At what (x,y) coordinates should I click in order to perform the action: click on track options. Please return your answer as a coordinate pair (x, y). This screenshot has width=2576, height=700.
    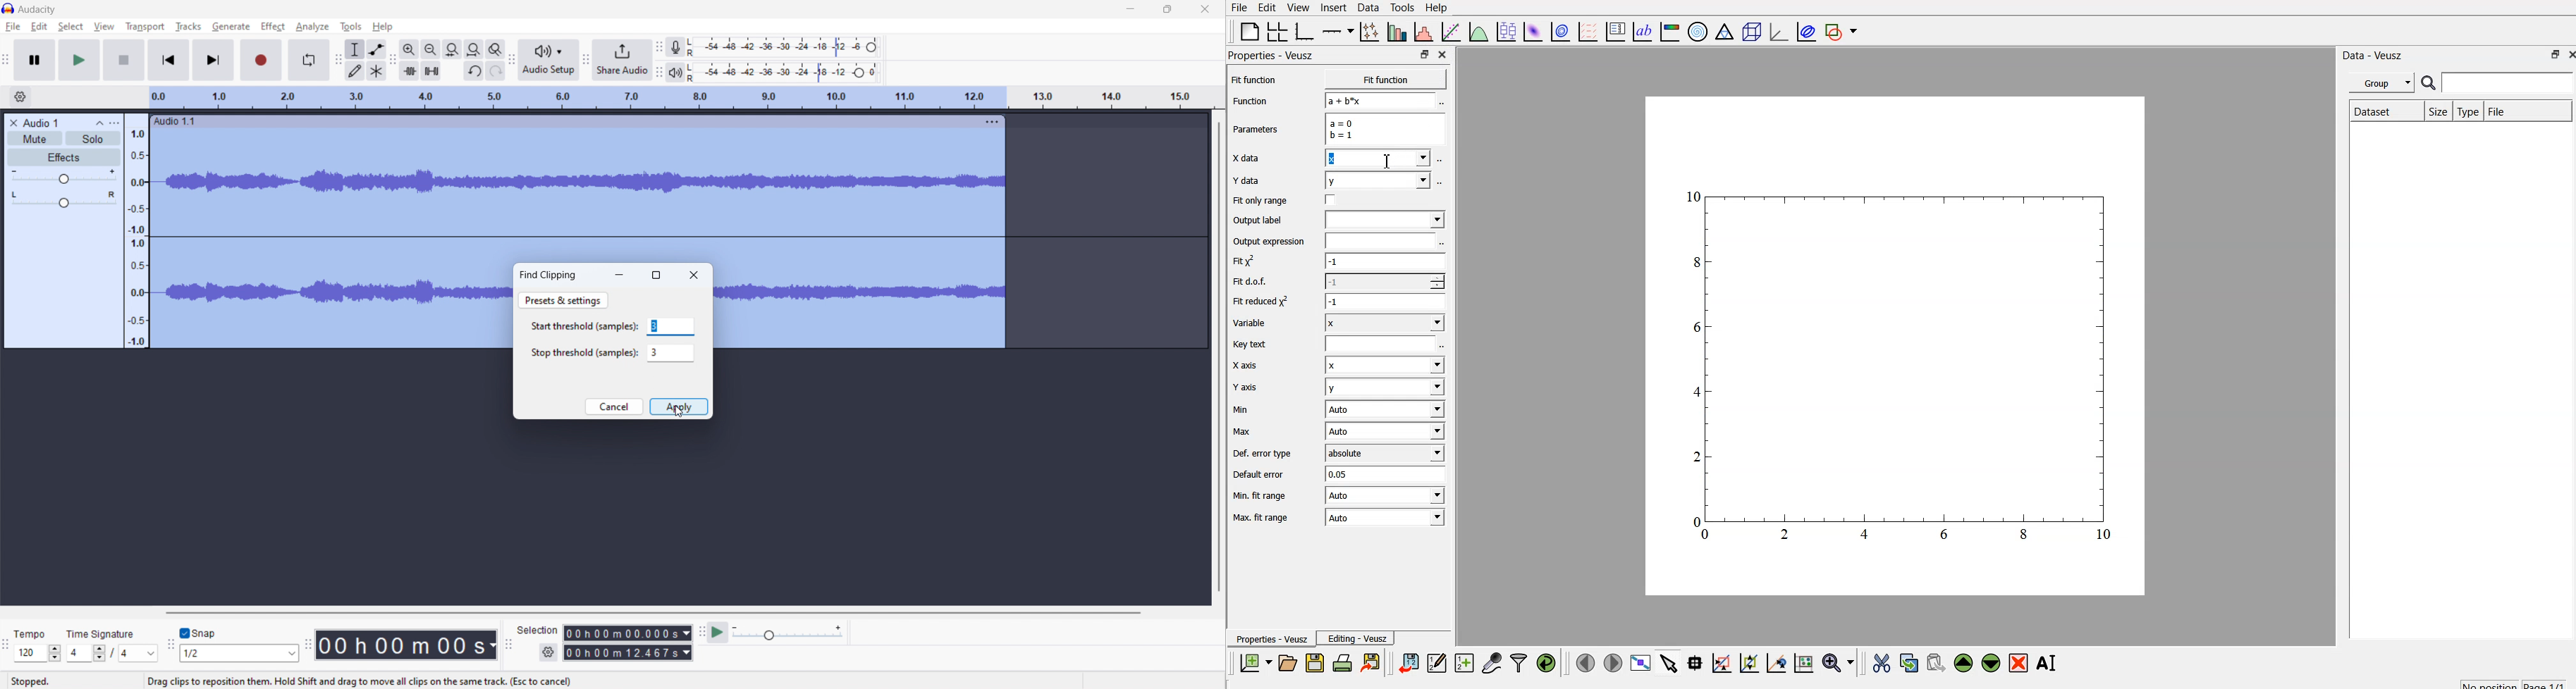
    Looking at the image, I should click on (992, 122).